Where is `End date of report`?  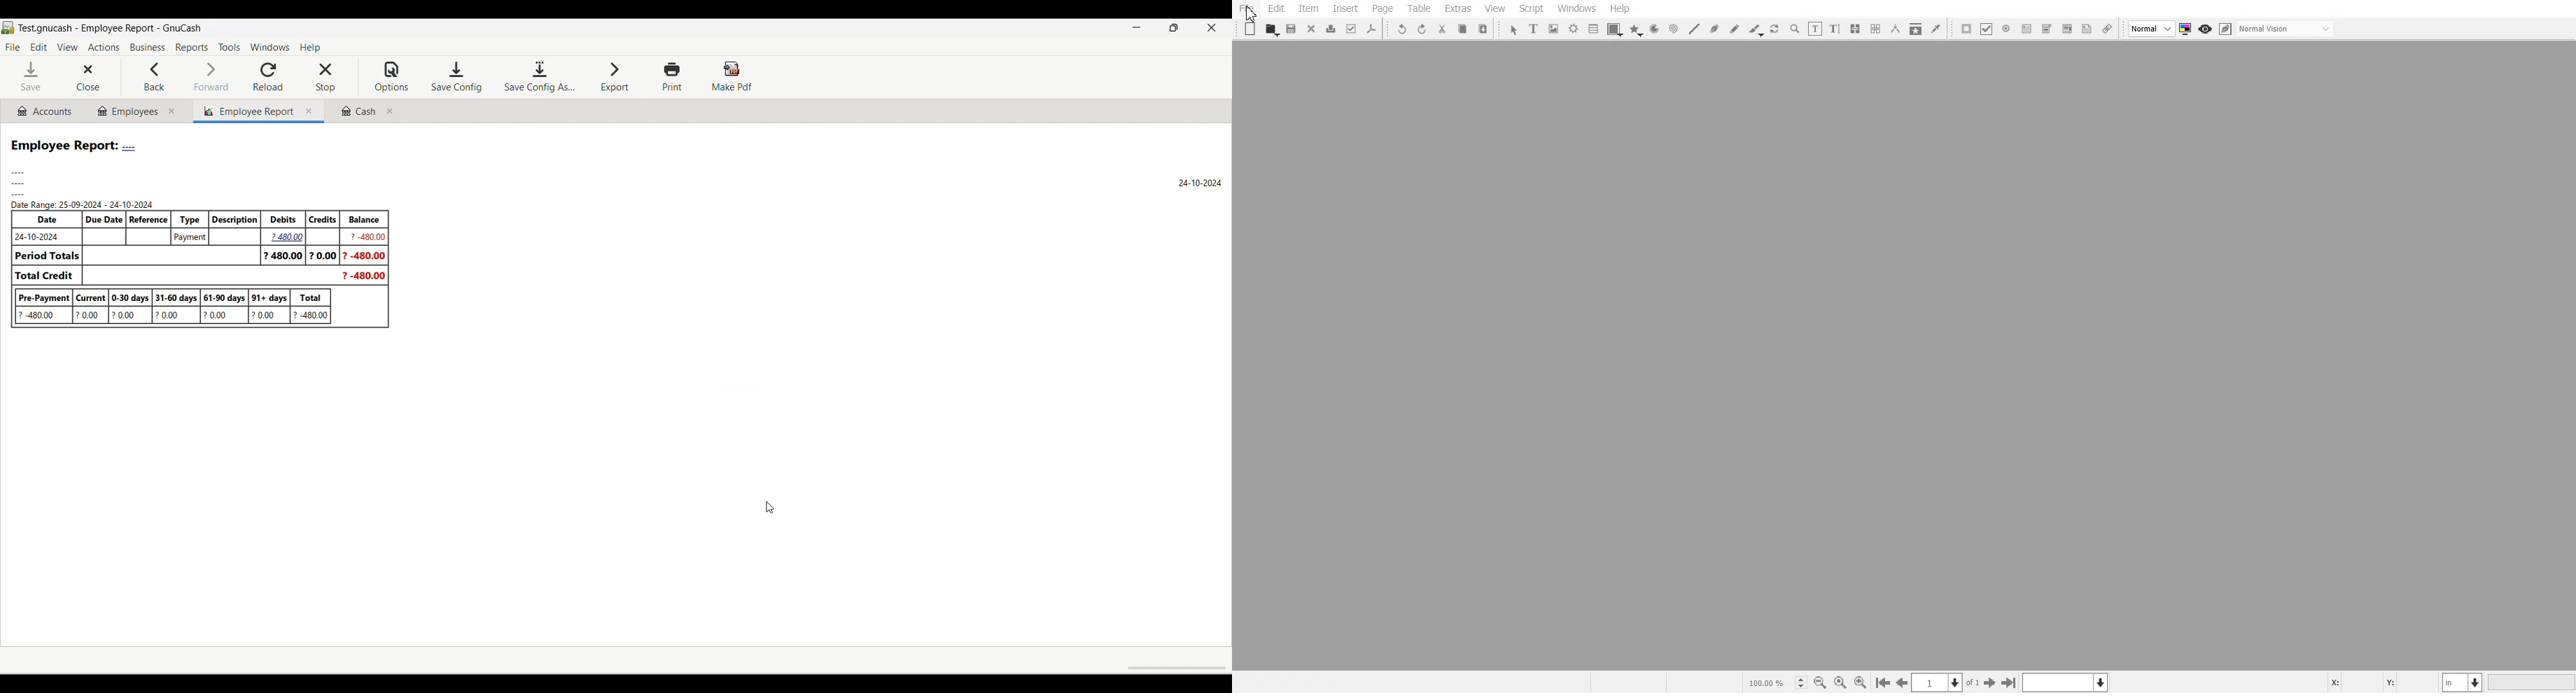
End date of report is located at coordinates (1200, 182).